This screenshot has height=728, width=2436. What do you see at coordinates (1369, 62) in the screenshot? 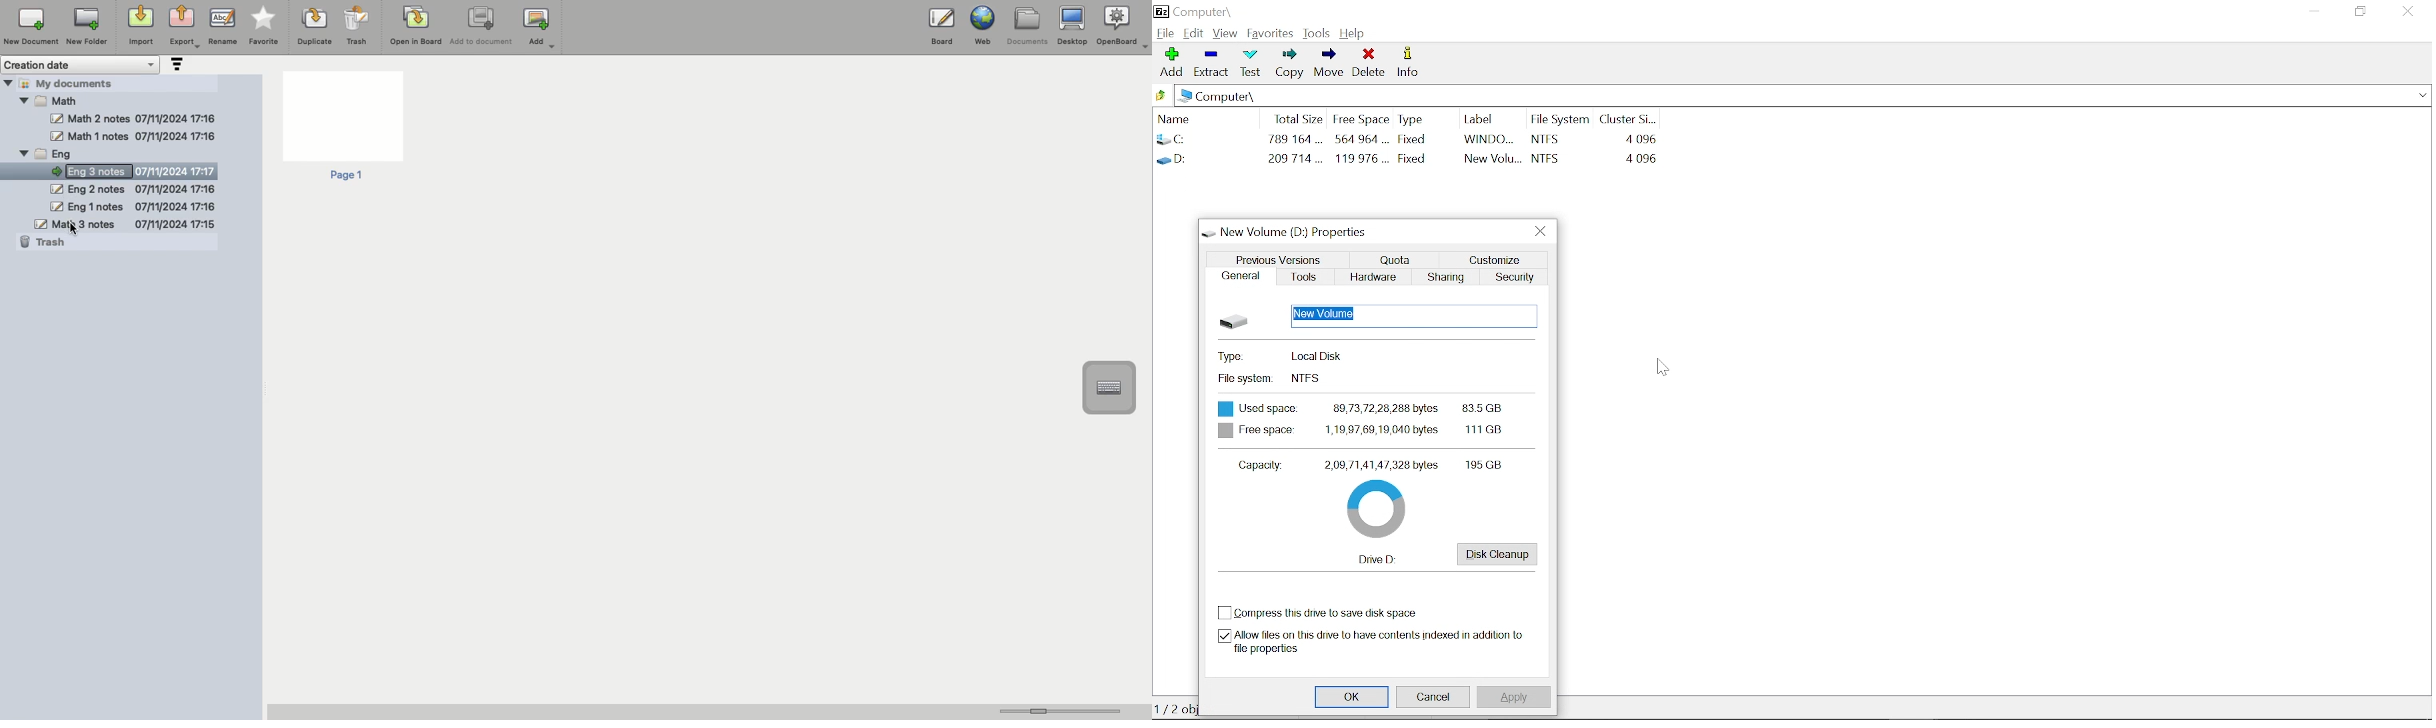
I see `delete` at bounding box center [1369, 62].